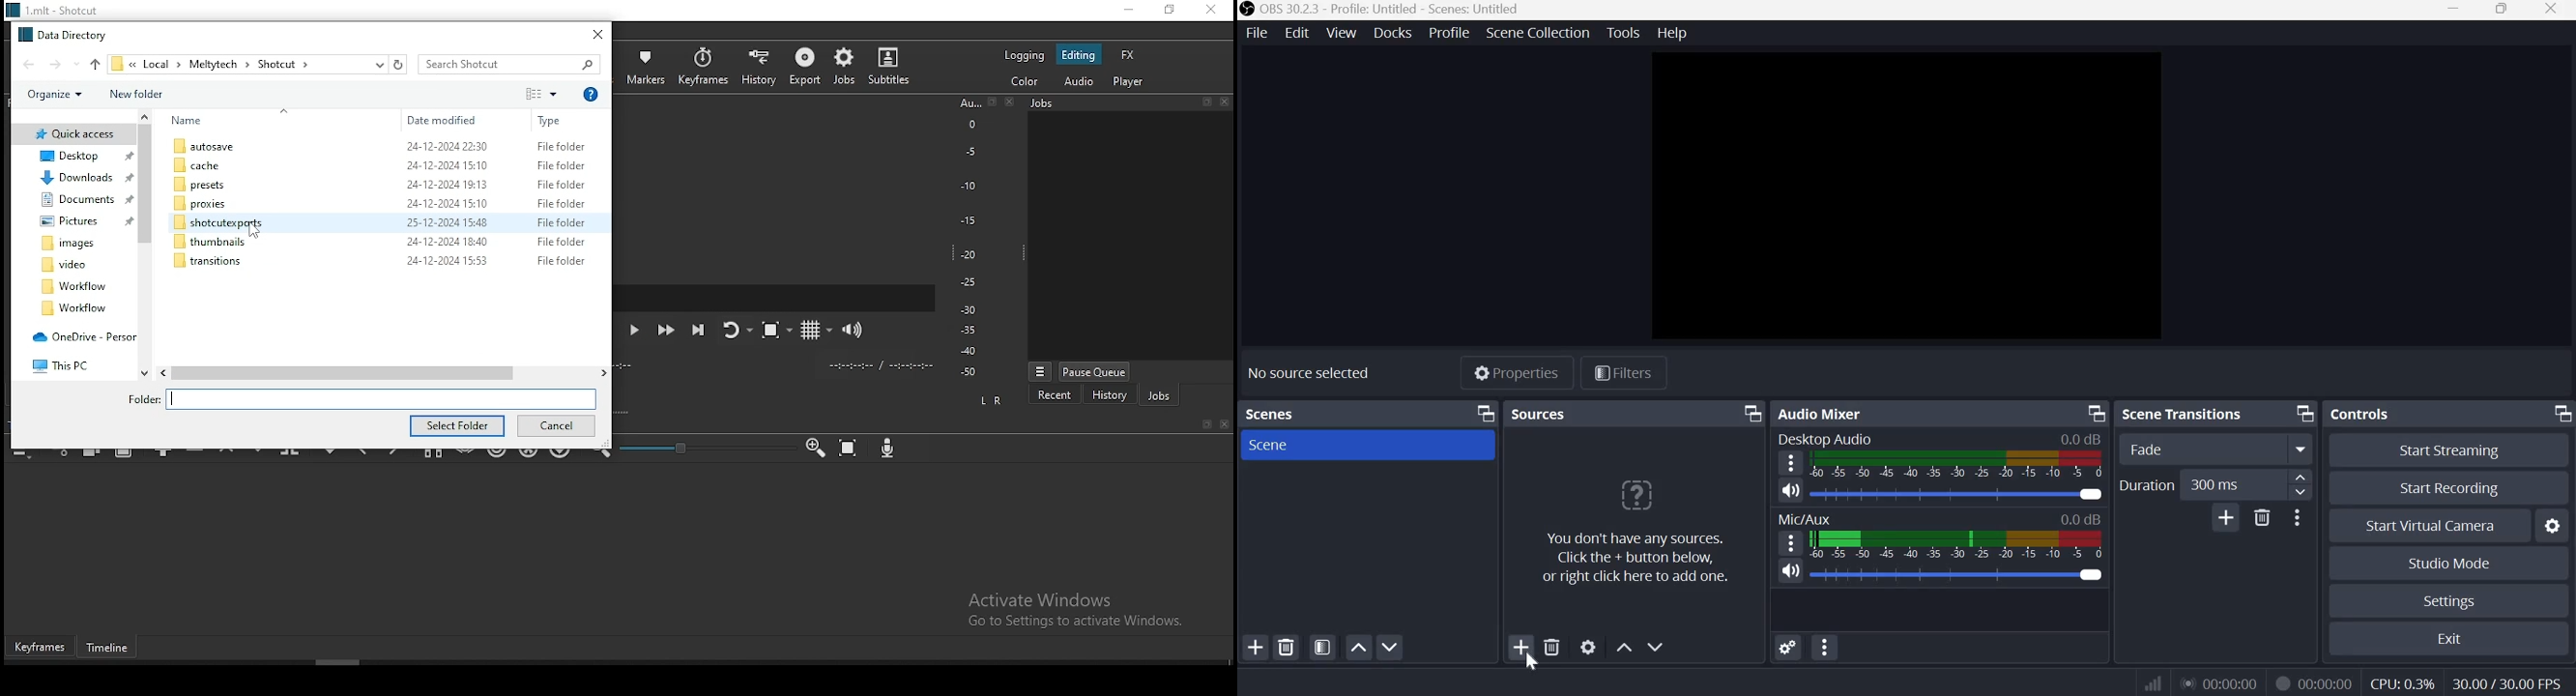  What do you see at coordinates (1804, 518) in the screenshot?
I see `Mic/Aux` at bounding box center [1804, 518].